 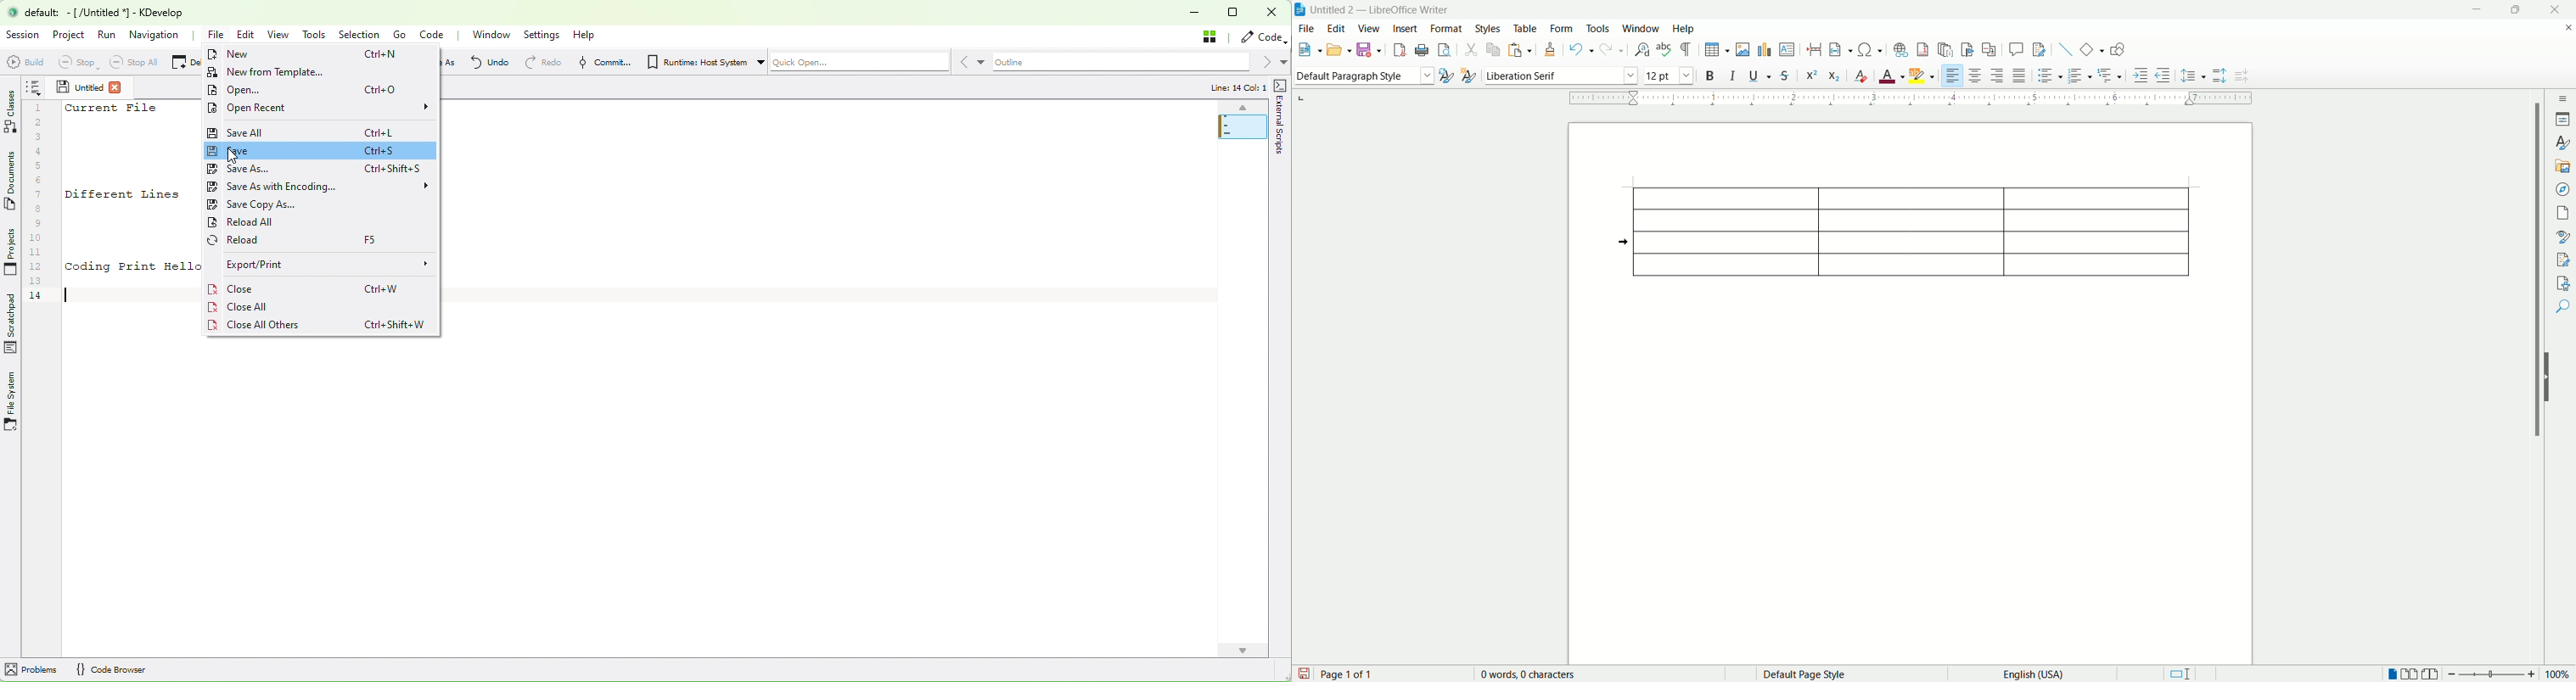 I want to click on edit, so click(x=1337, y=29).